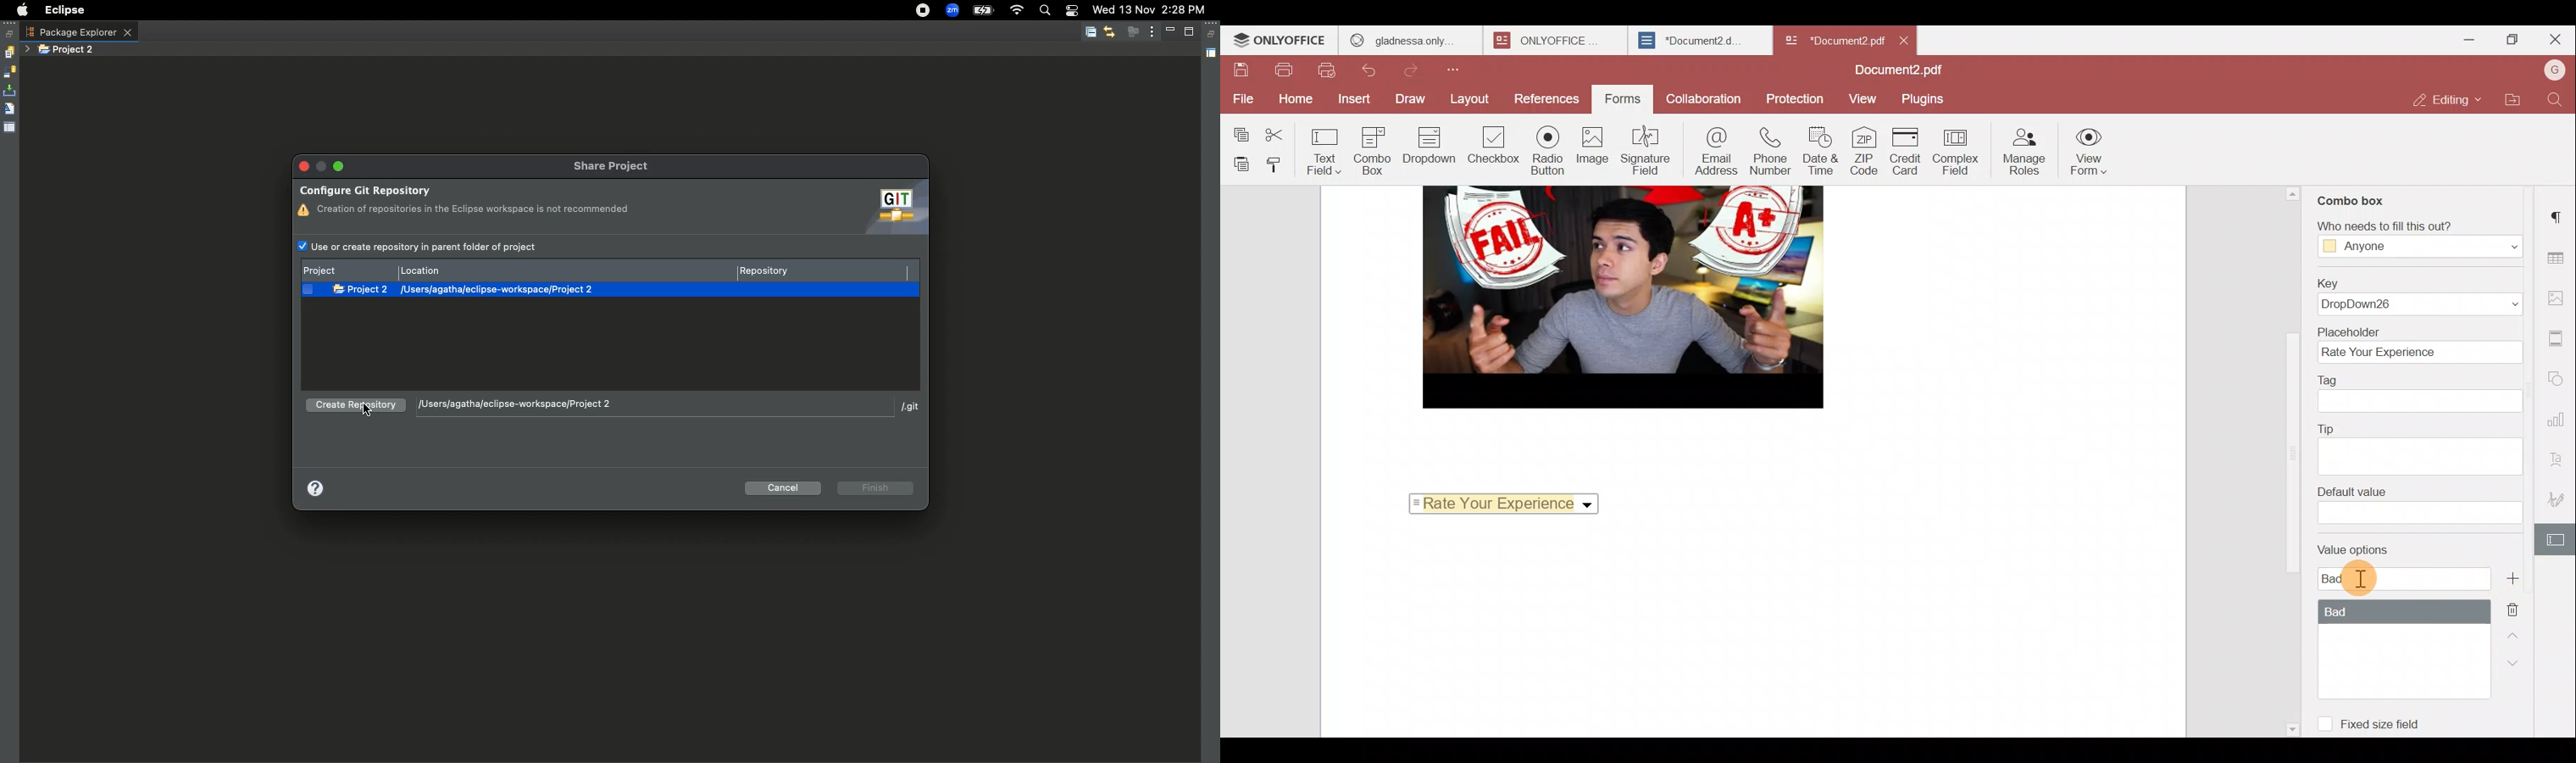 This screenshot has height=784, width=2576. I want to click on Radio, so click(1548, 151).